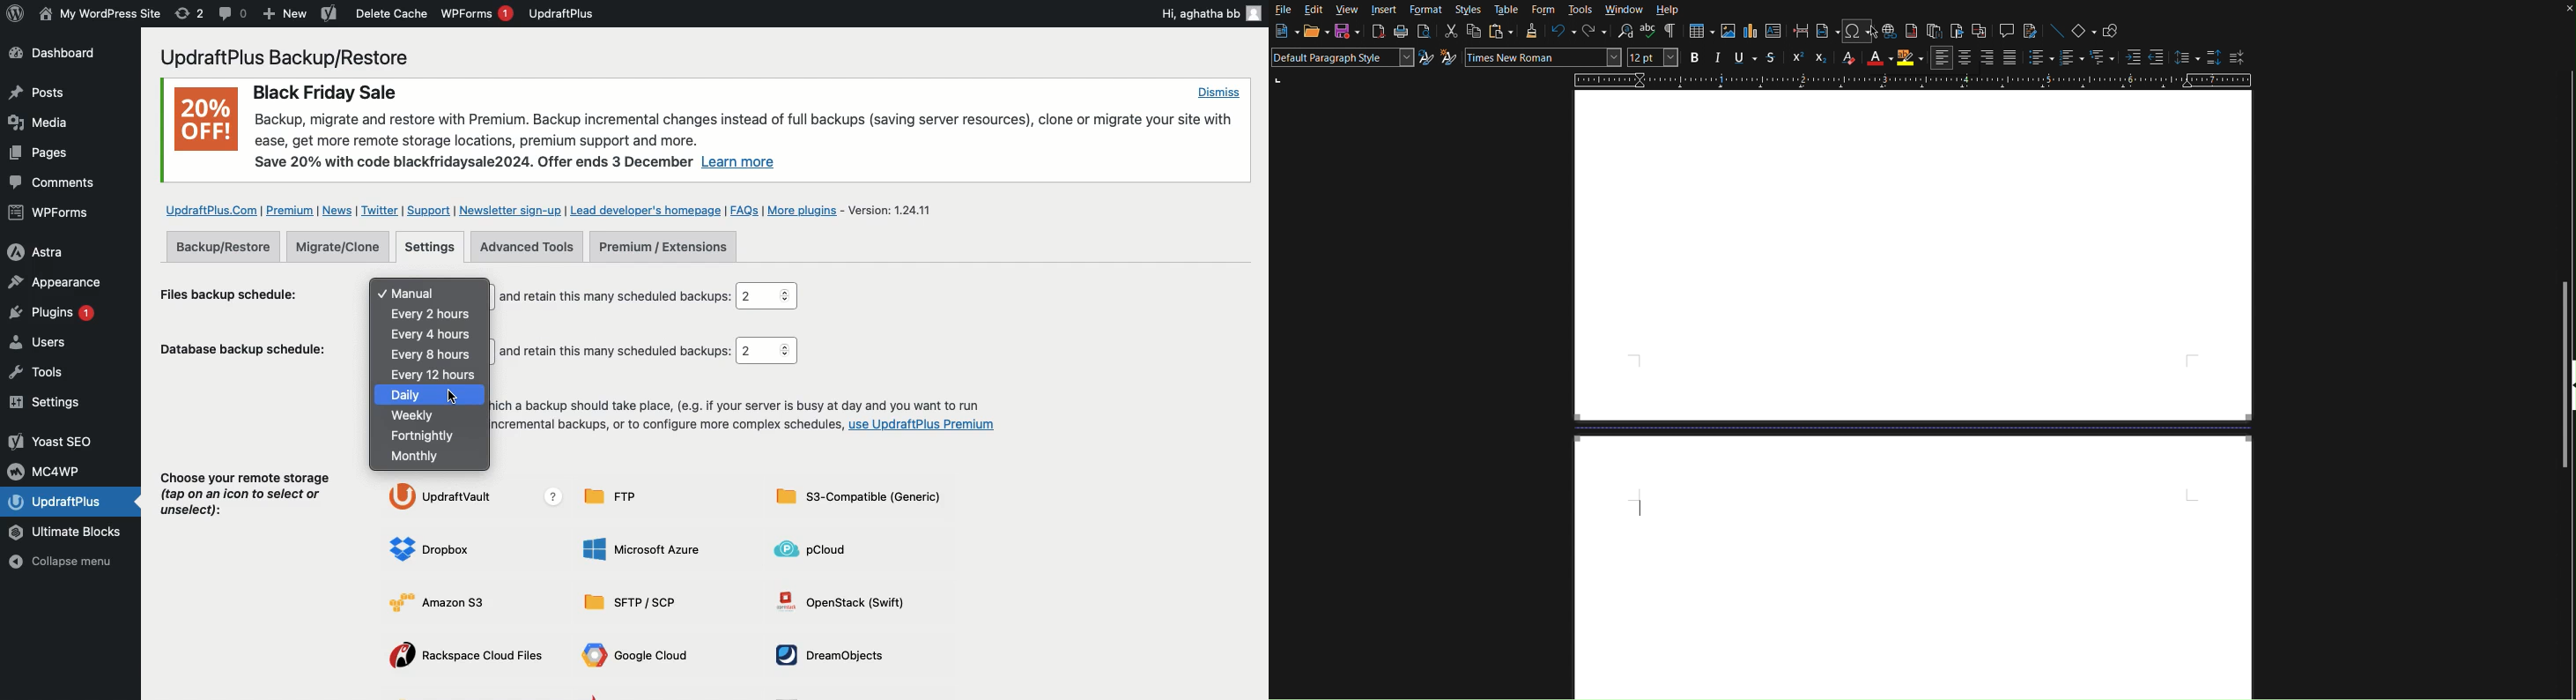 The width and height of the screenshot is (2576, 700). I want to click on Monthly, so click(419, 457).